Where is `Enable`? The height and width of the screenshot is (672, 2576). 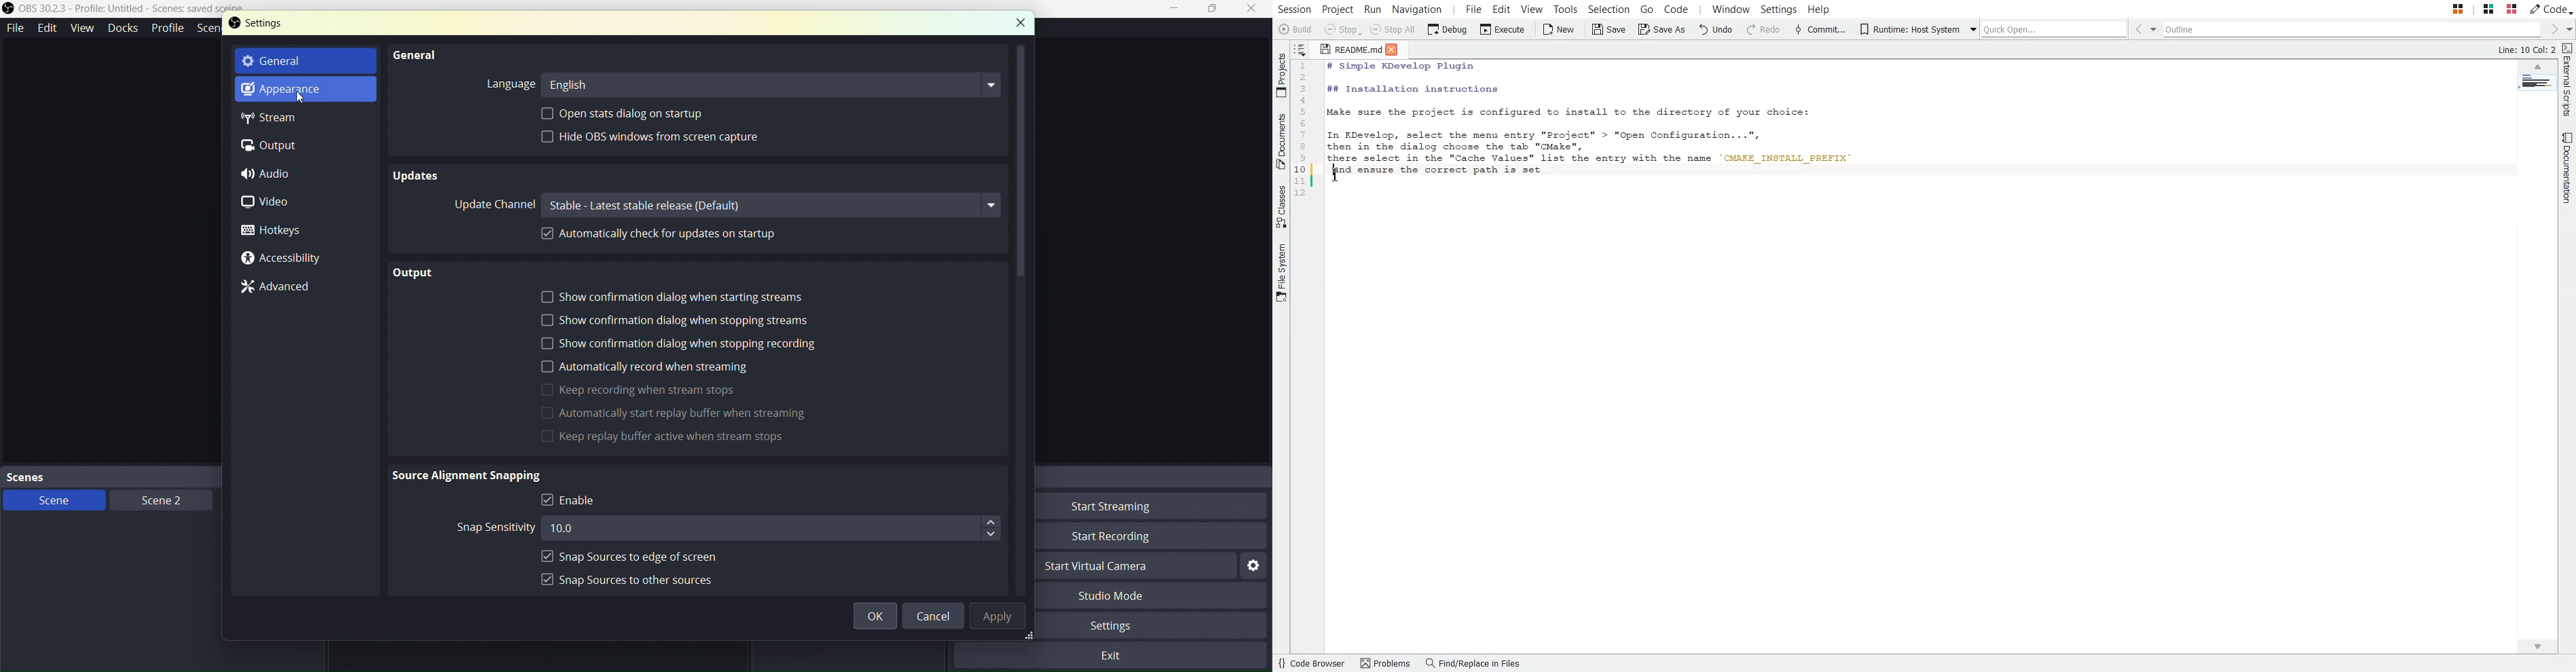 Enable is located at coordinates (567, 502).